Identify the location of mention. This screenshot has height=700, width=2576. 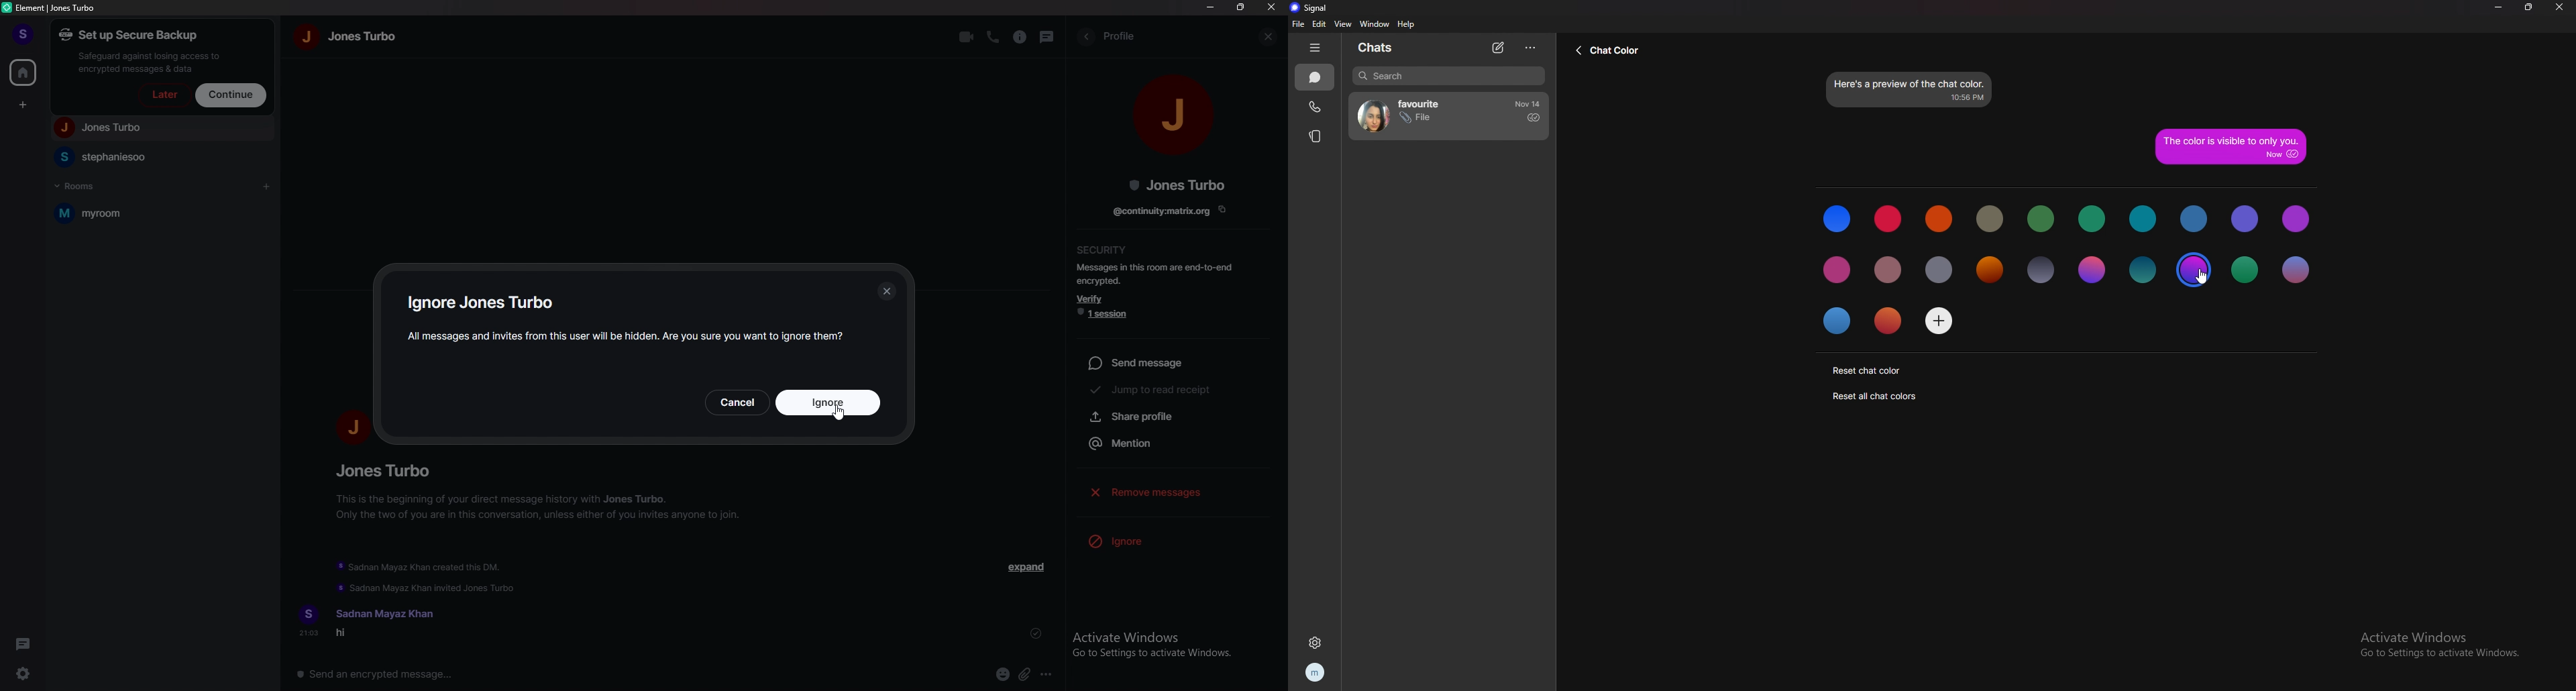
(1169, 442).